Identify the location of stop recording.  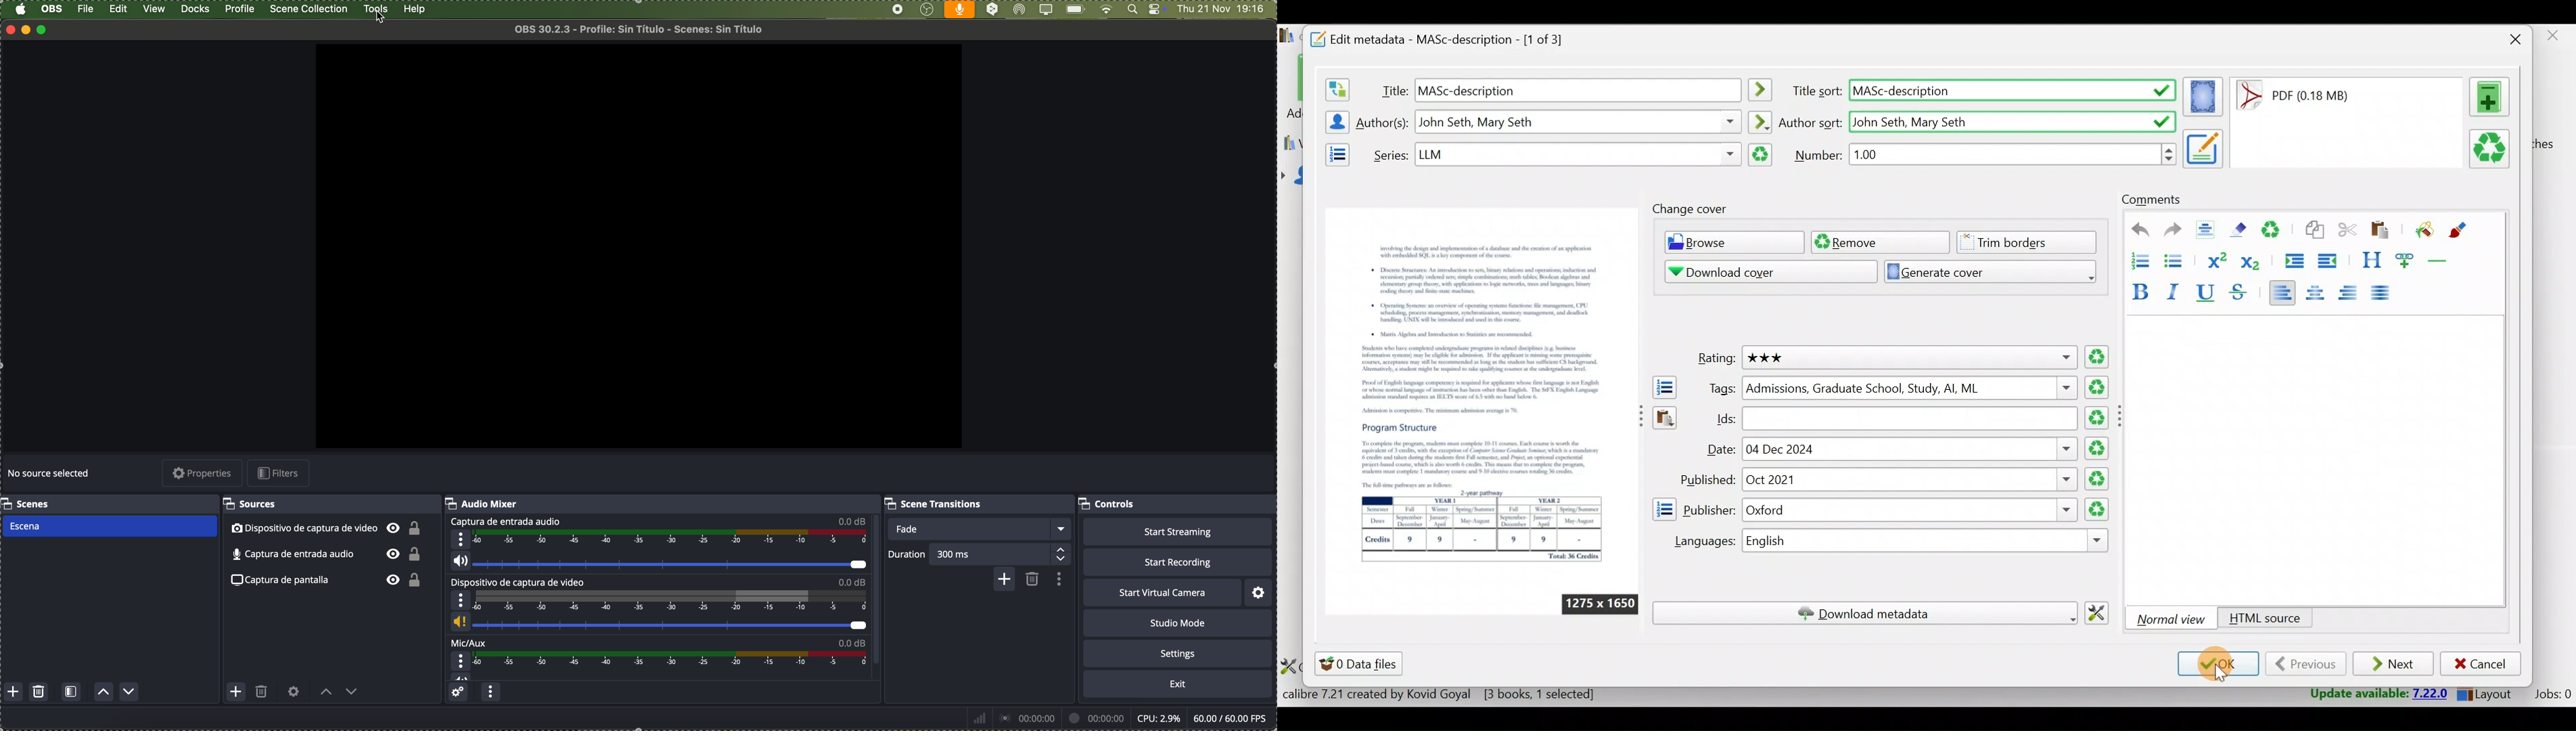
(897, 10).